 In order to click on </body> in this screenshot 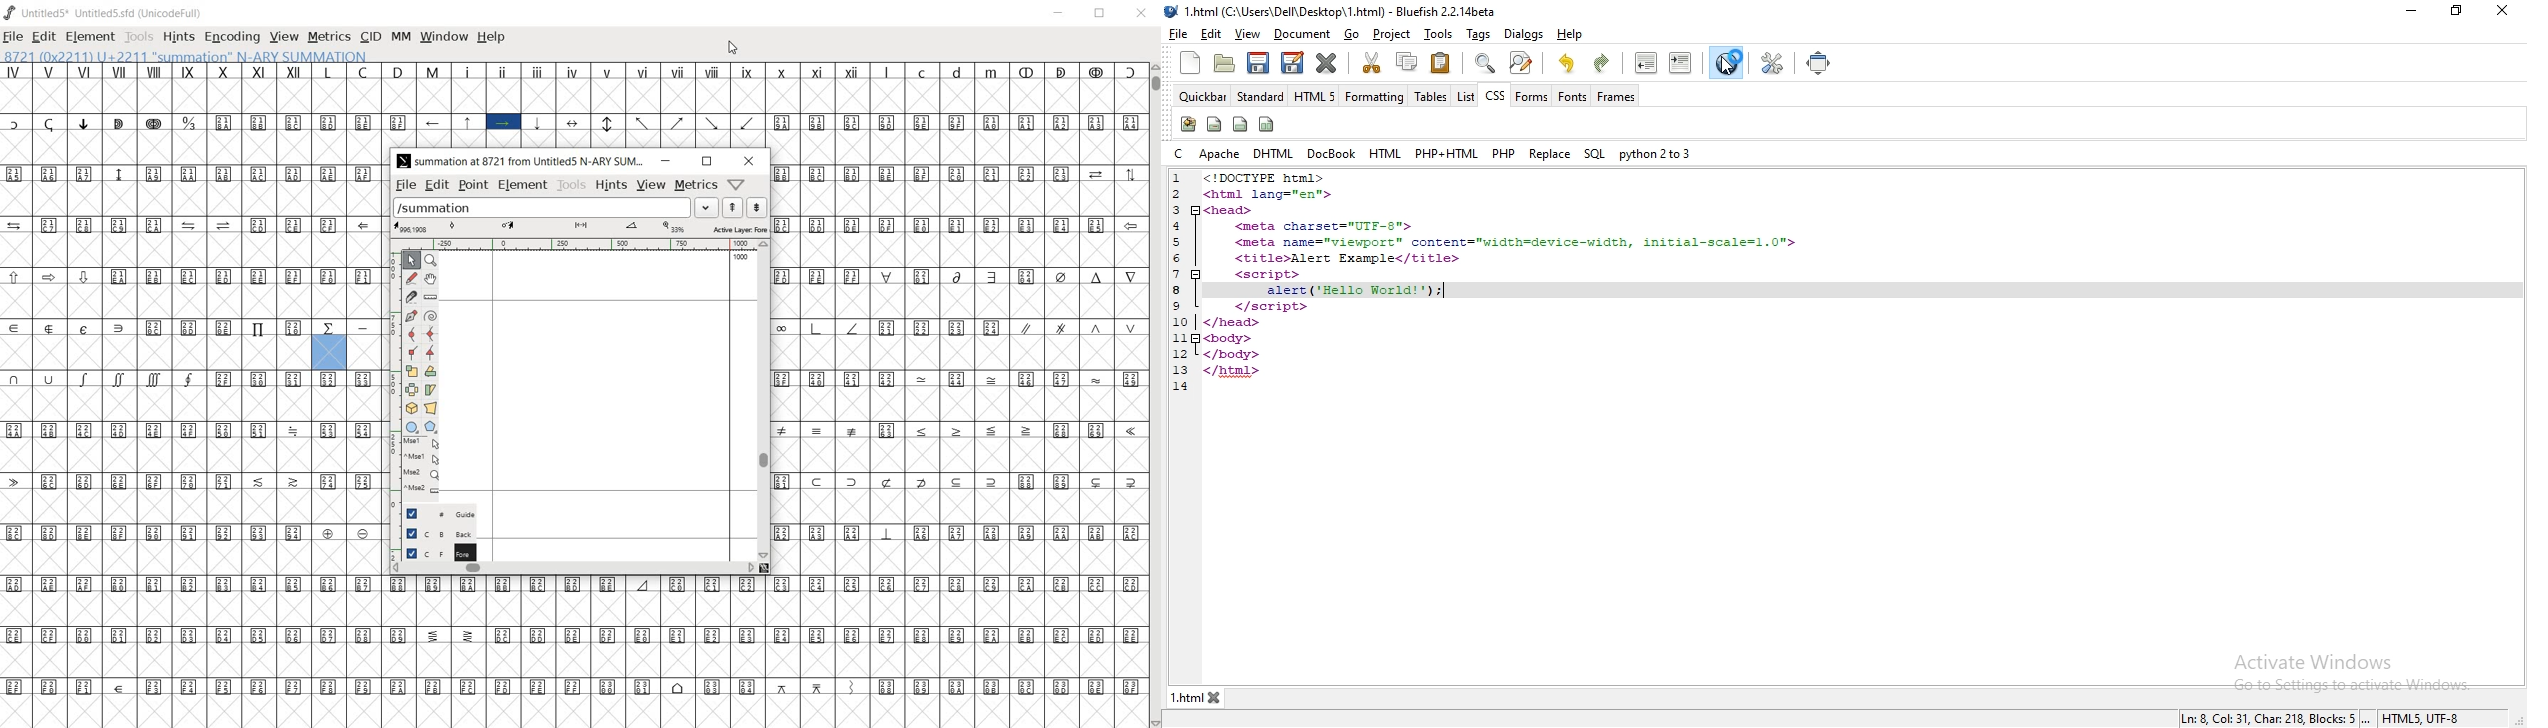, I will do `click(1230, 353)`.